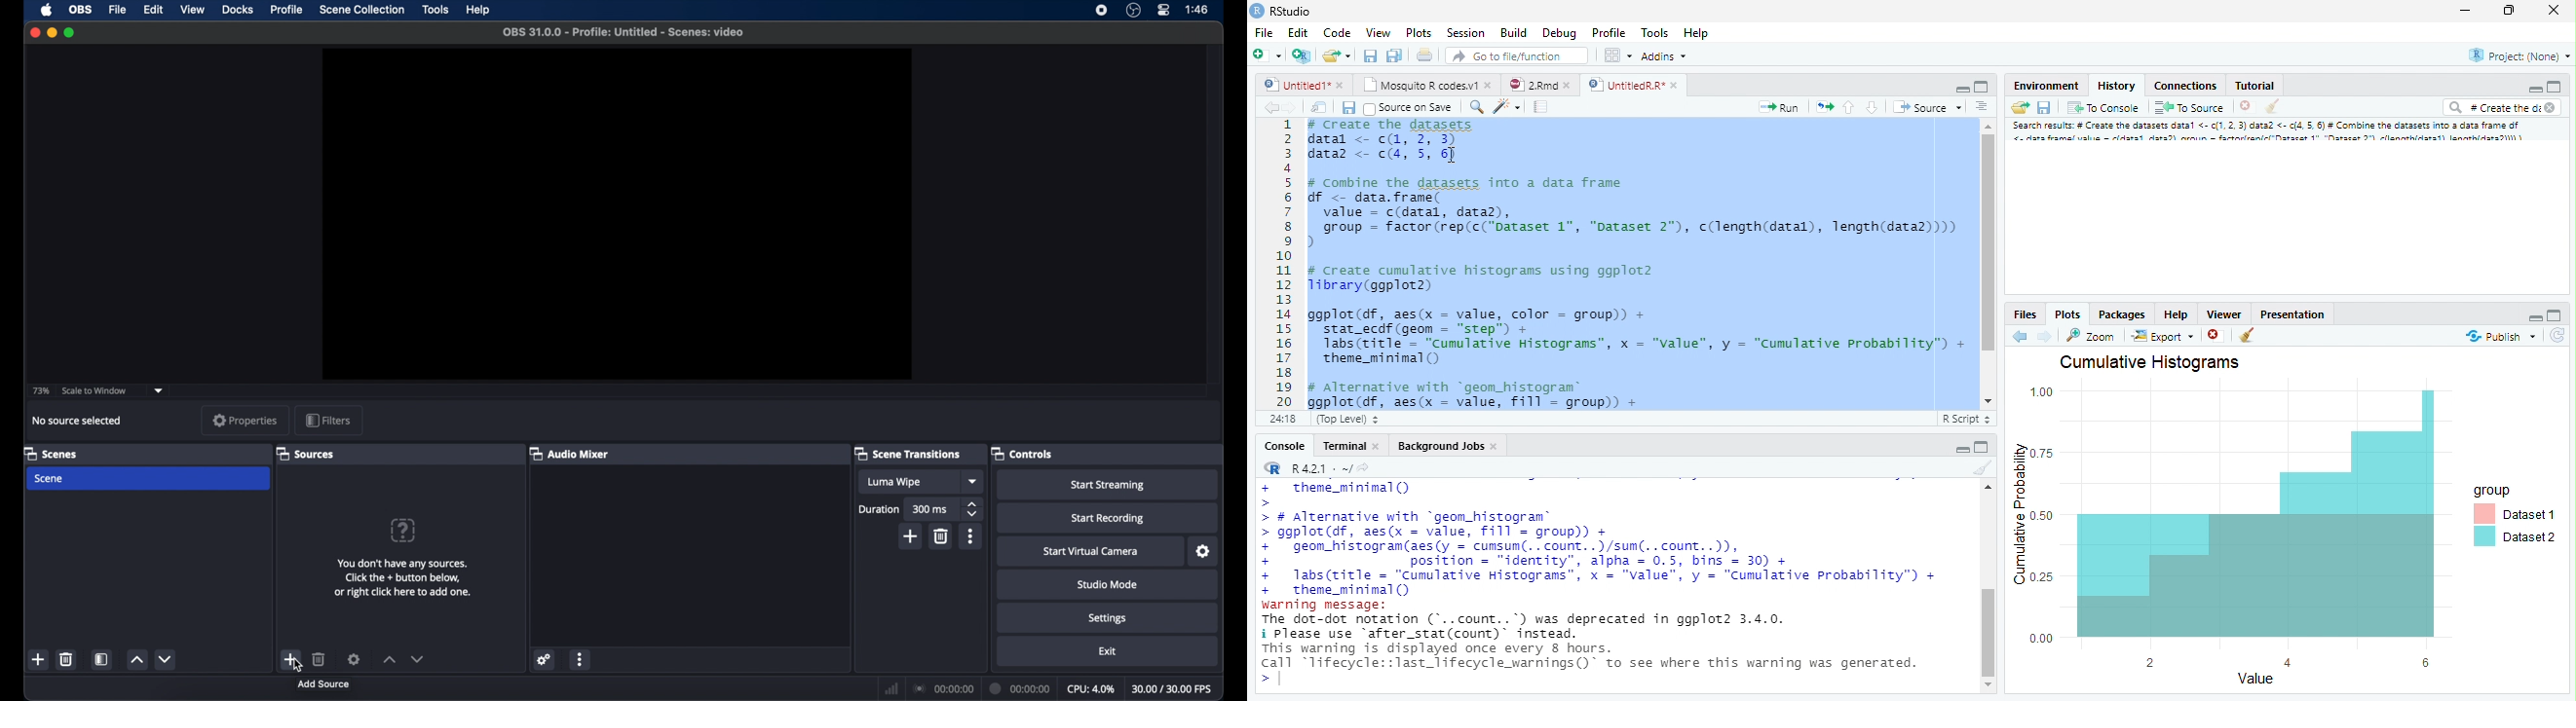 The height and width of the screenshot is (728, 2576). I want to click on Next, so click(2044, 338).